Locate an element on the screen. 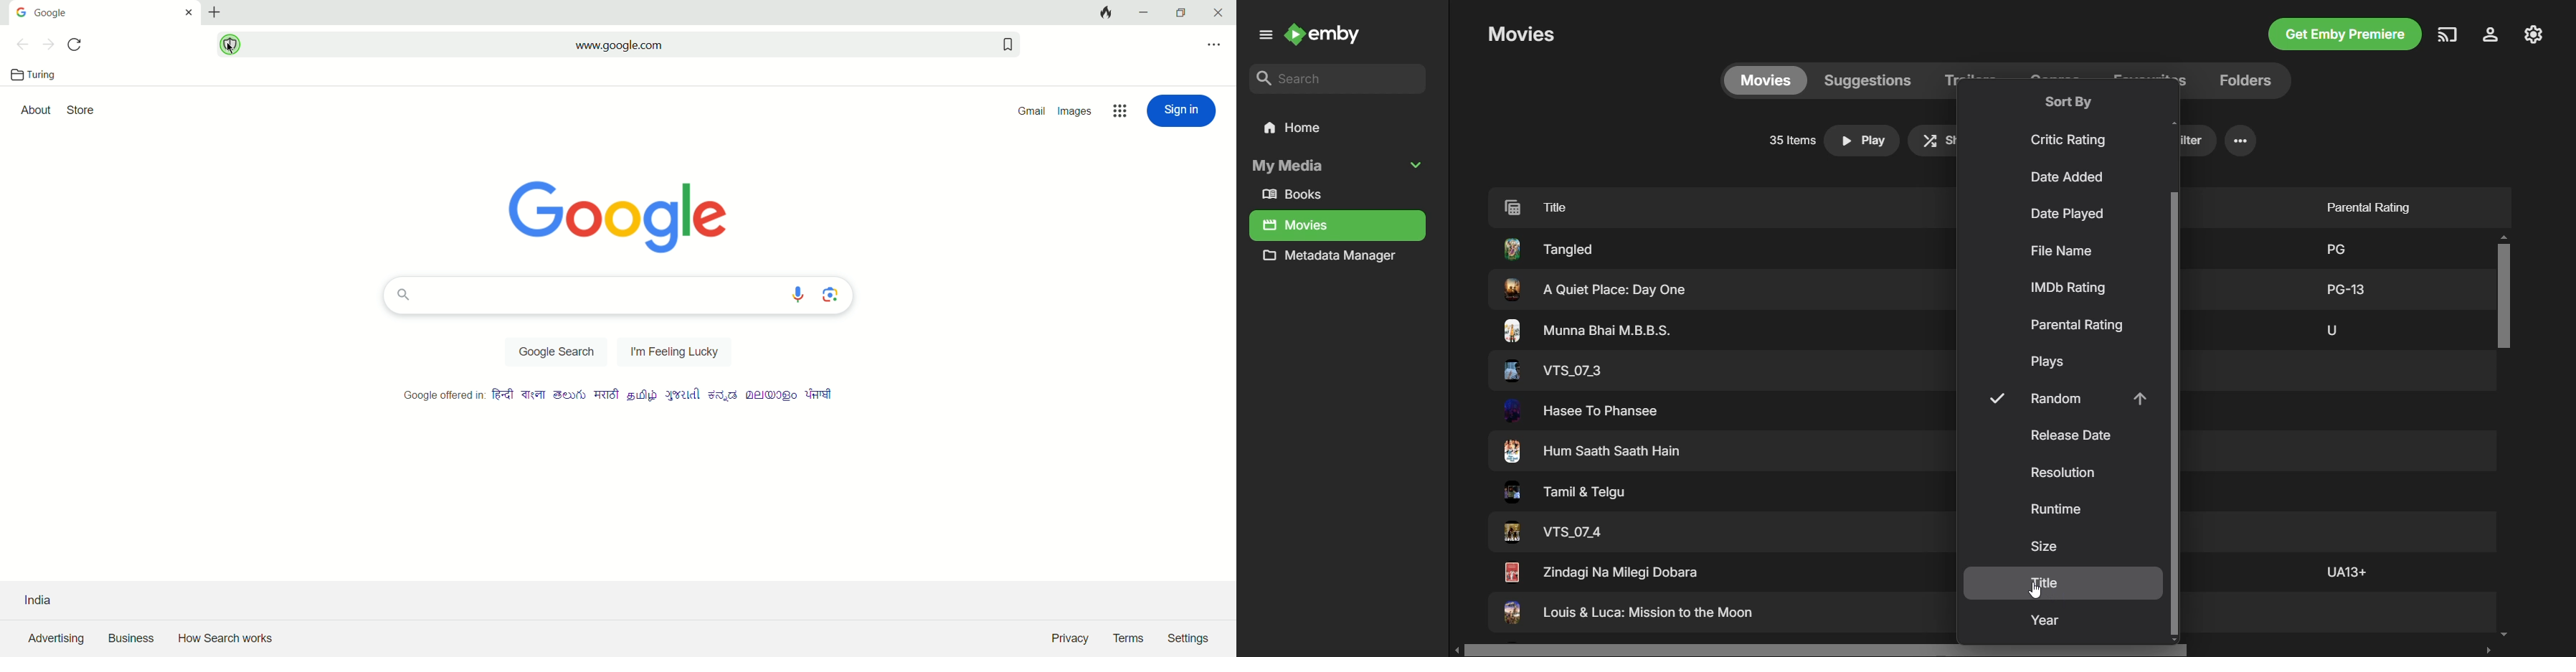 The image size is (2576, 672). Current Sort Order - Random is located at coordinates (2063, 399).